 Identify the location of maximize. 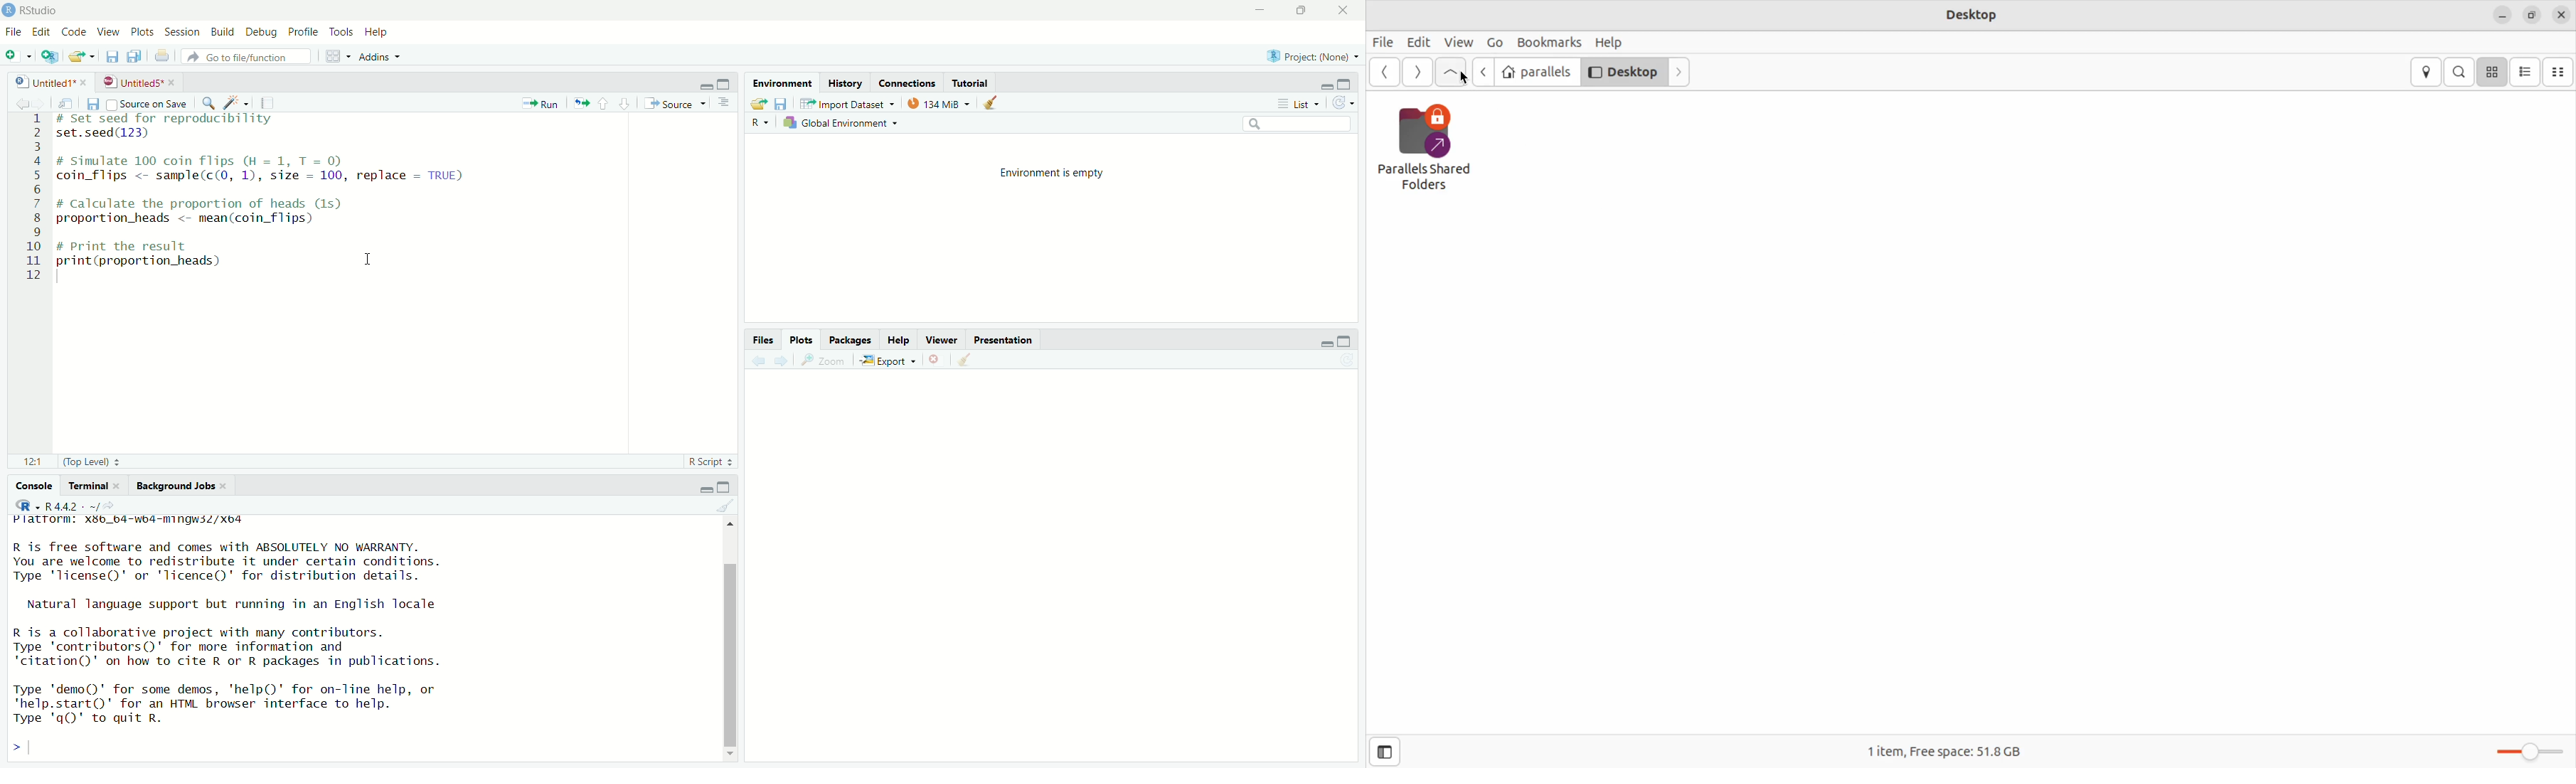
(727, 83).